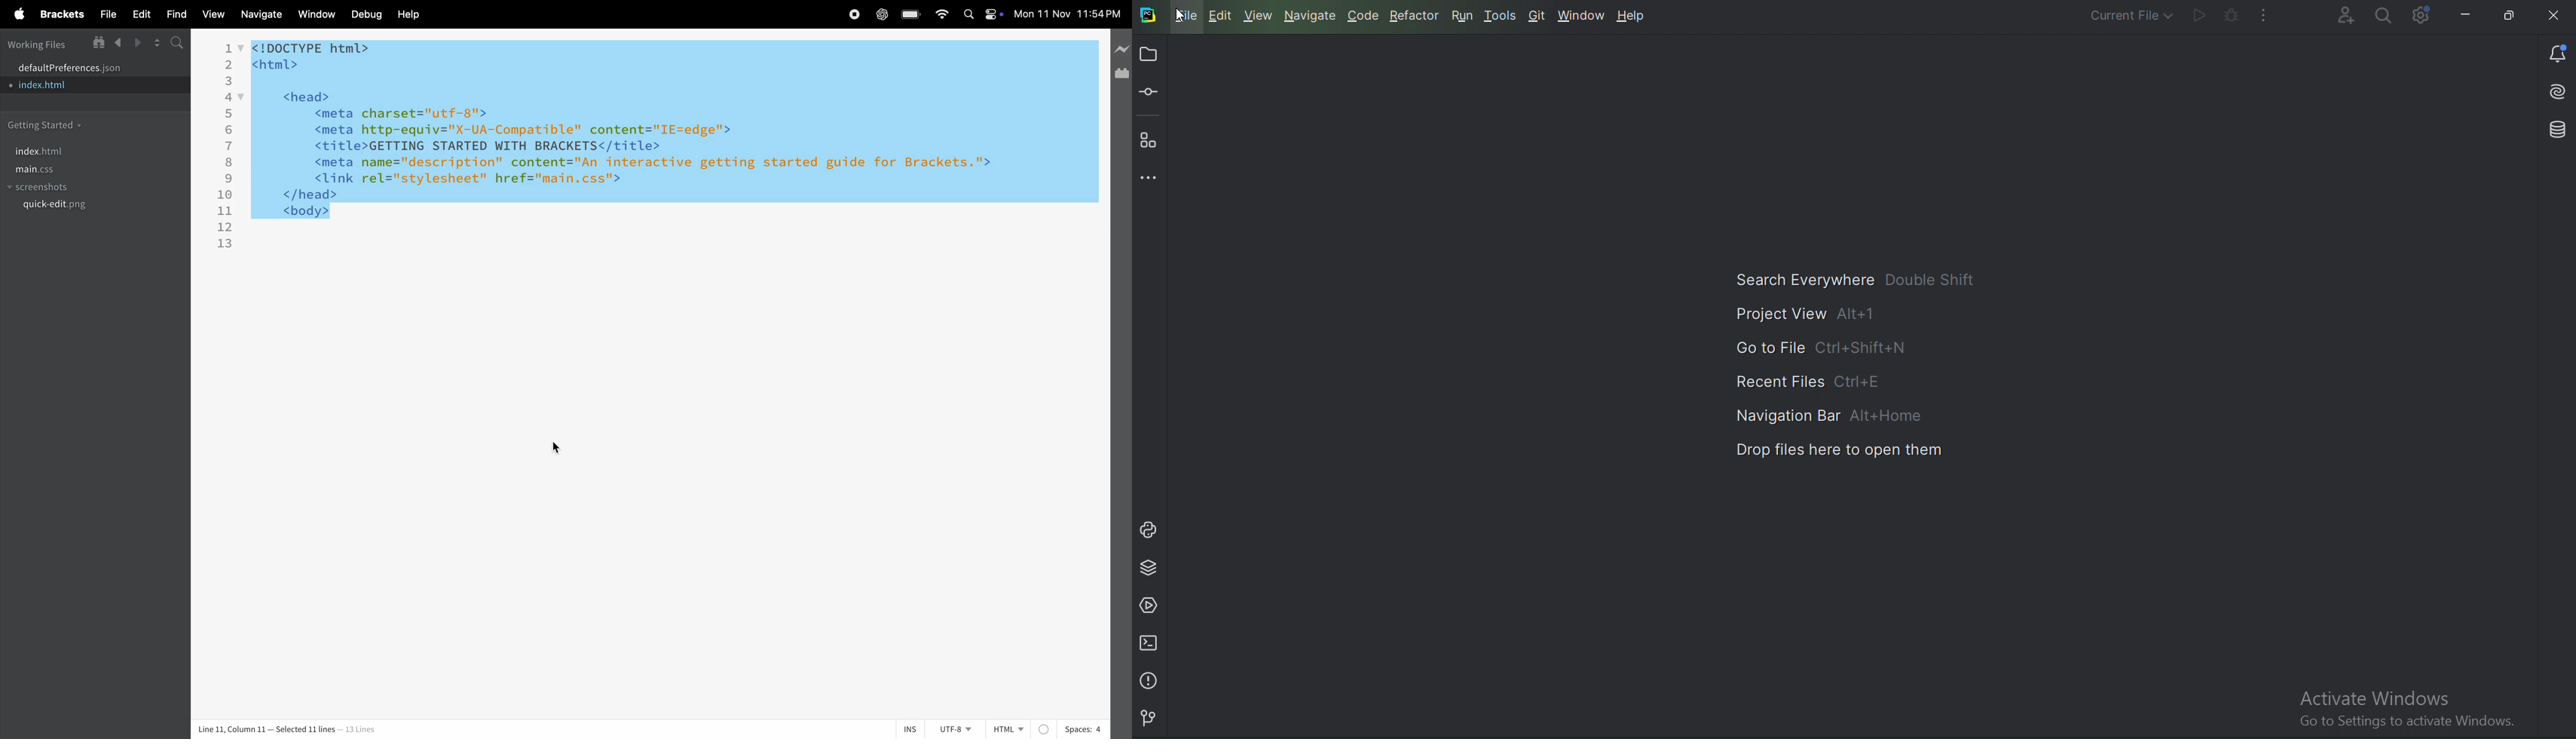 Image resolution: width=2576 pixels, height=756 pixels. Describe the element at coordinates (225, 228) in the screenshot. I see `12` at that location.